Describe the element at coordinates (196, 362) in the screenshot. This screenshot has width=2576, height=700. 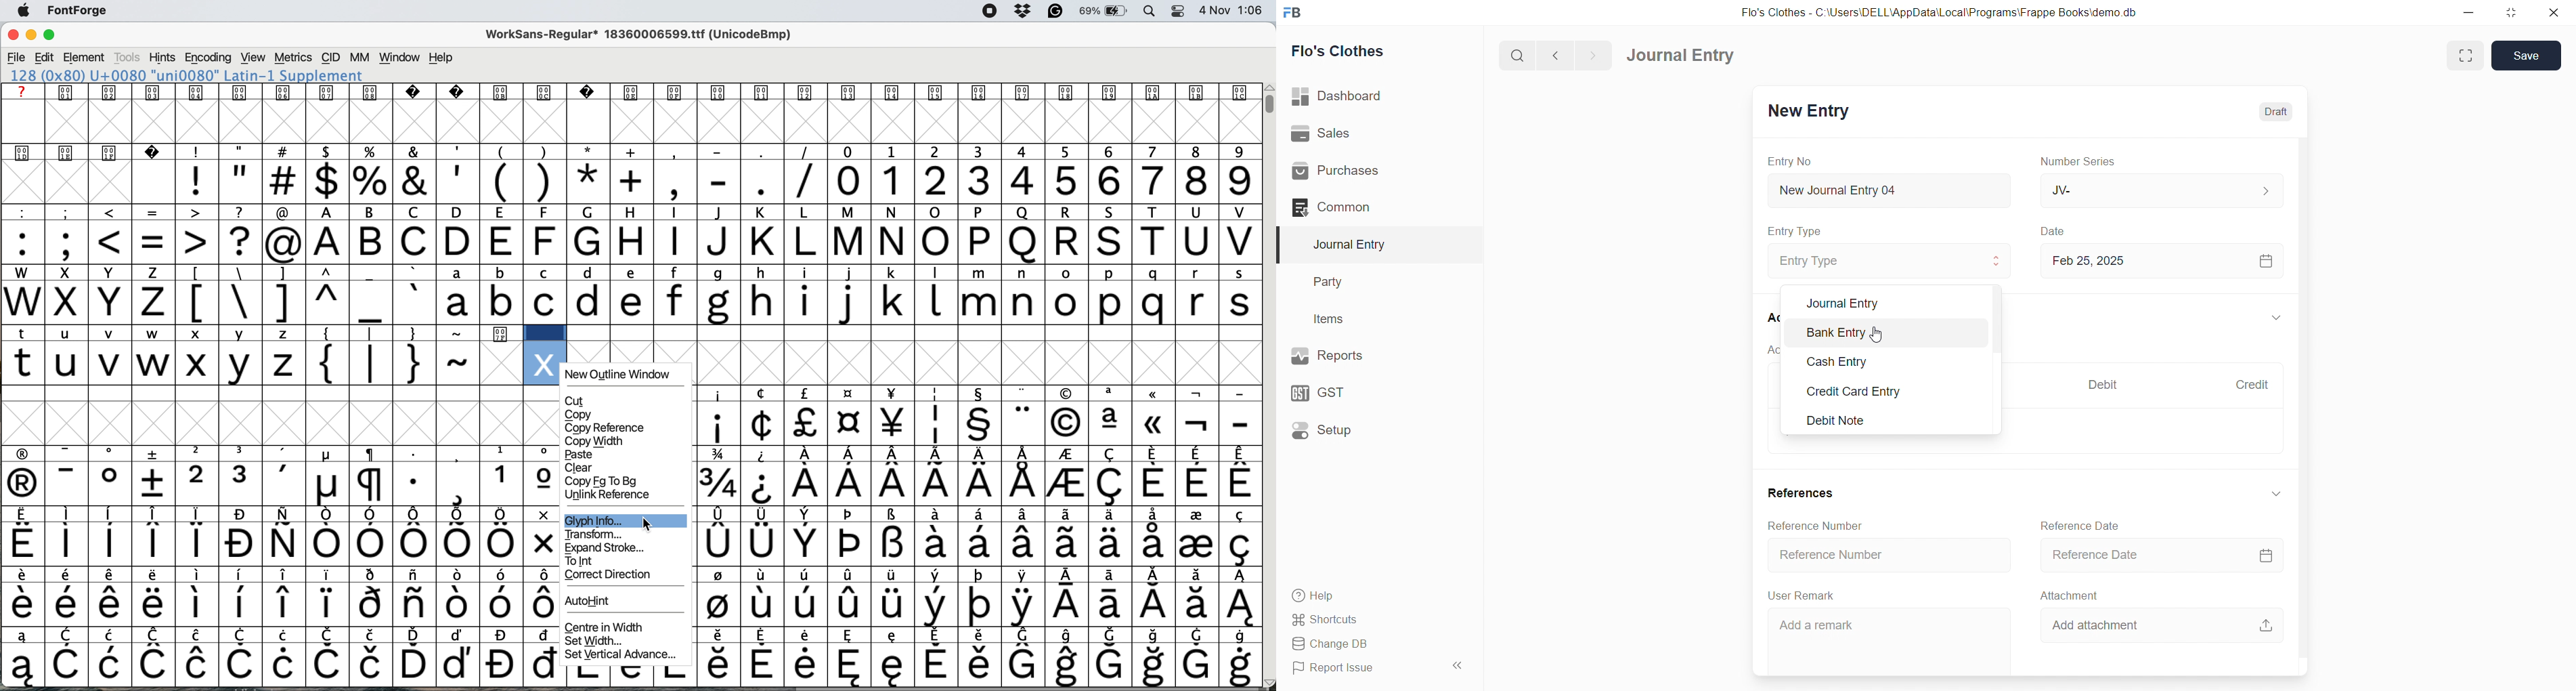
I see `lower case x chosen` at that location.